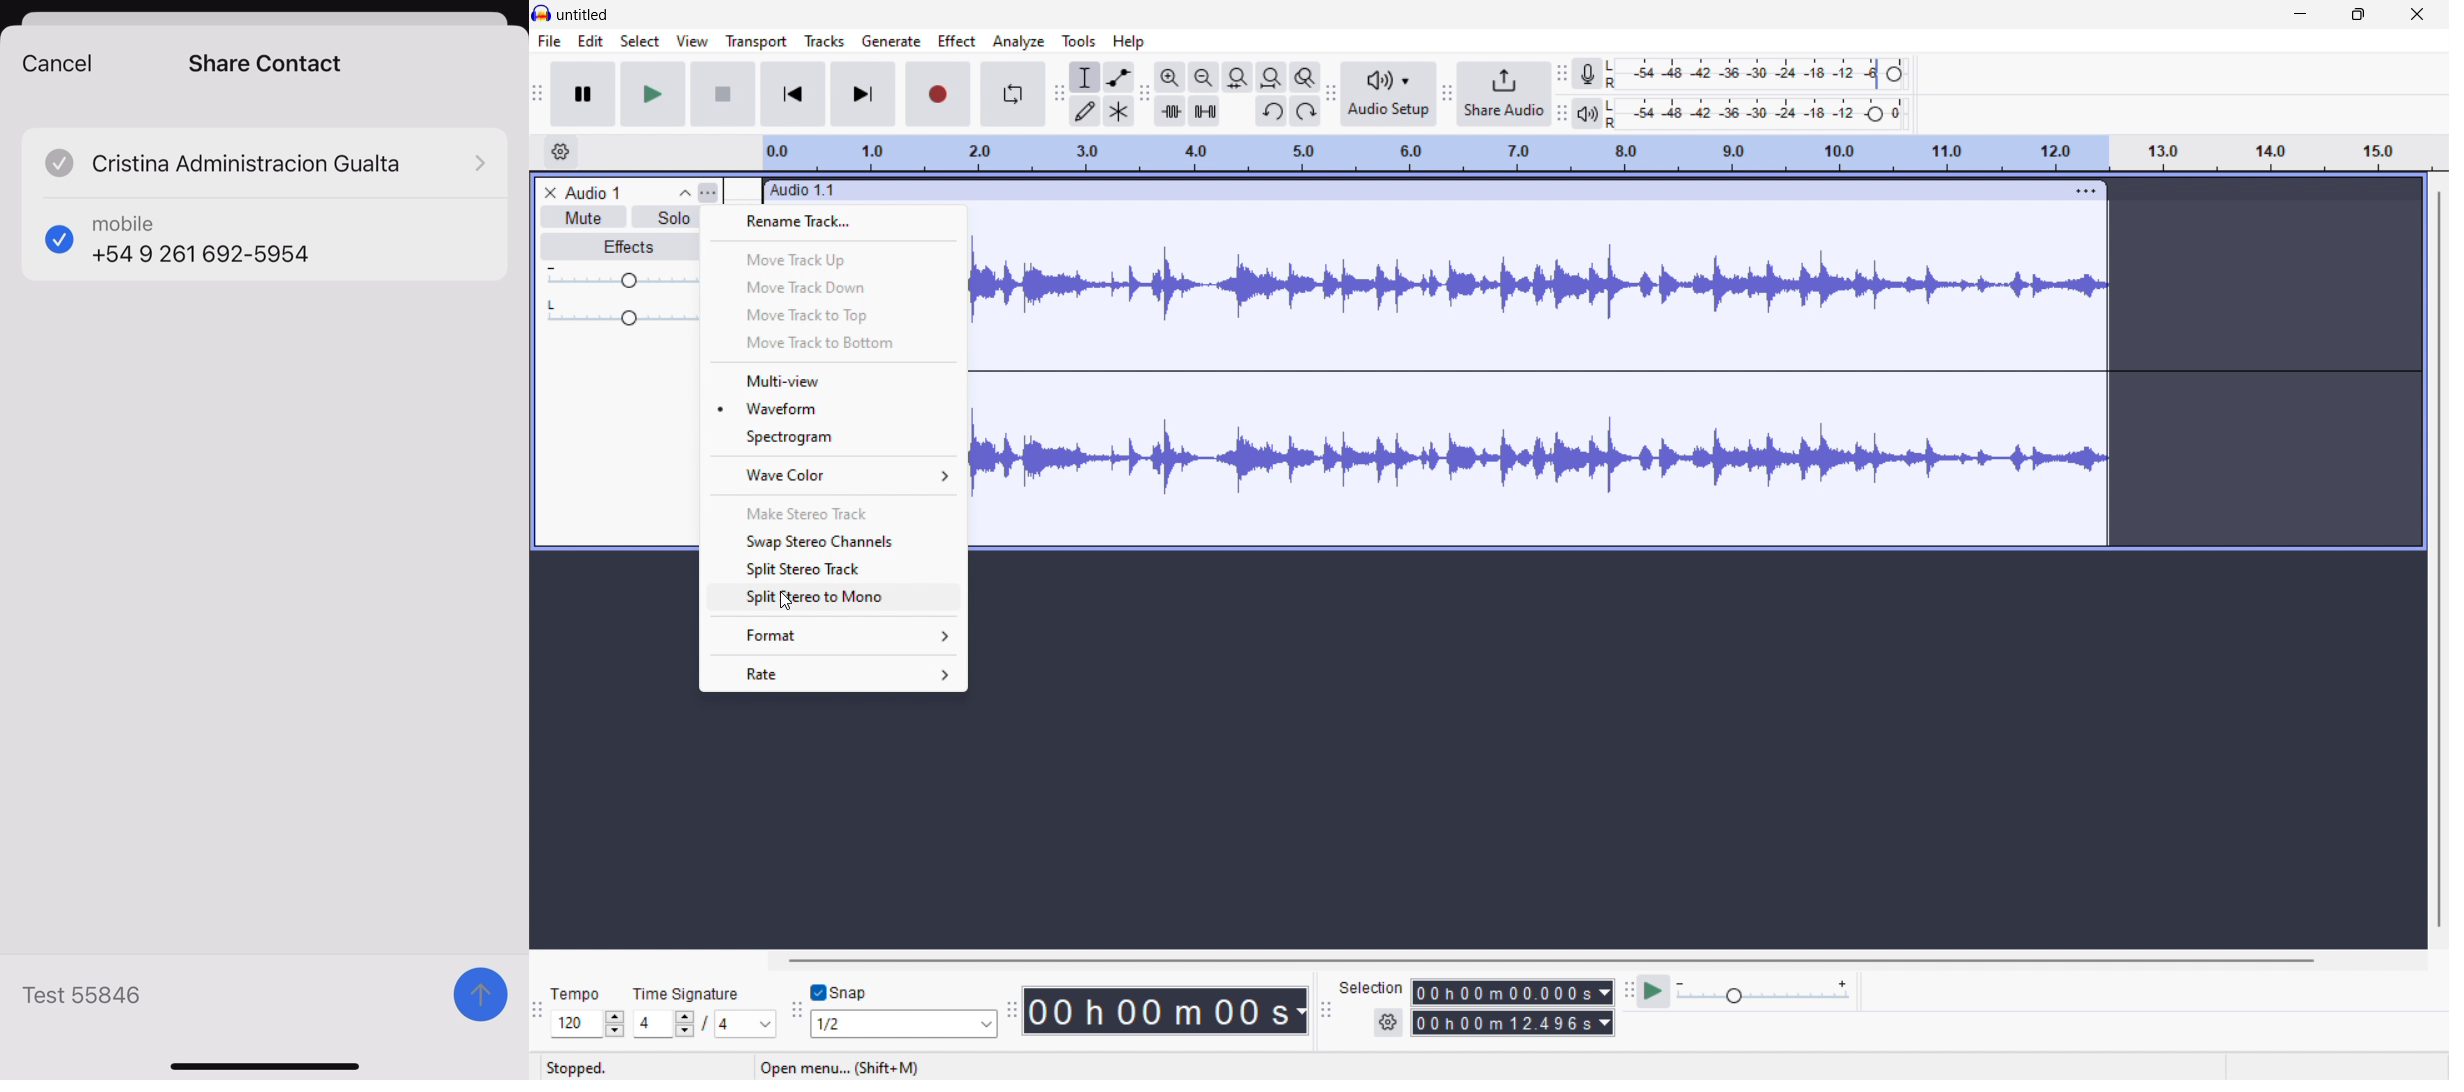  I want to click on effect, so click(957, 42).